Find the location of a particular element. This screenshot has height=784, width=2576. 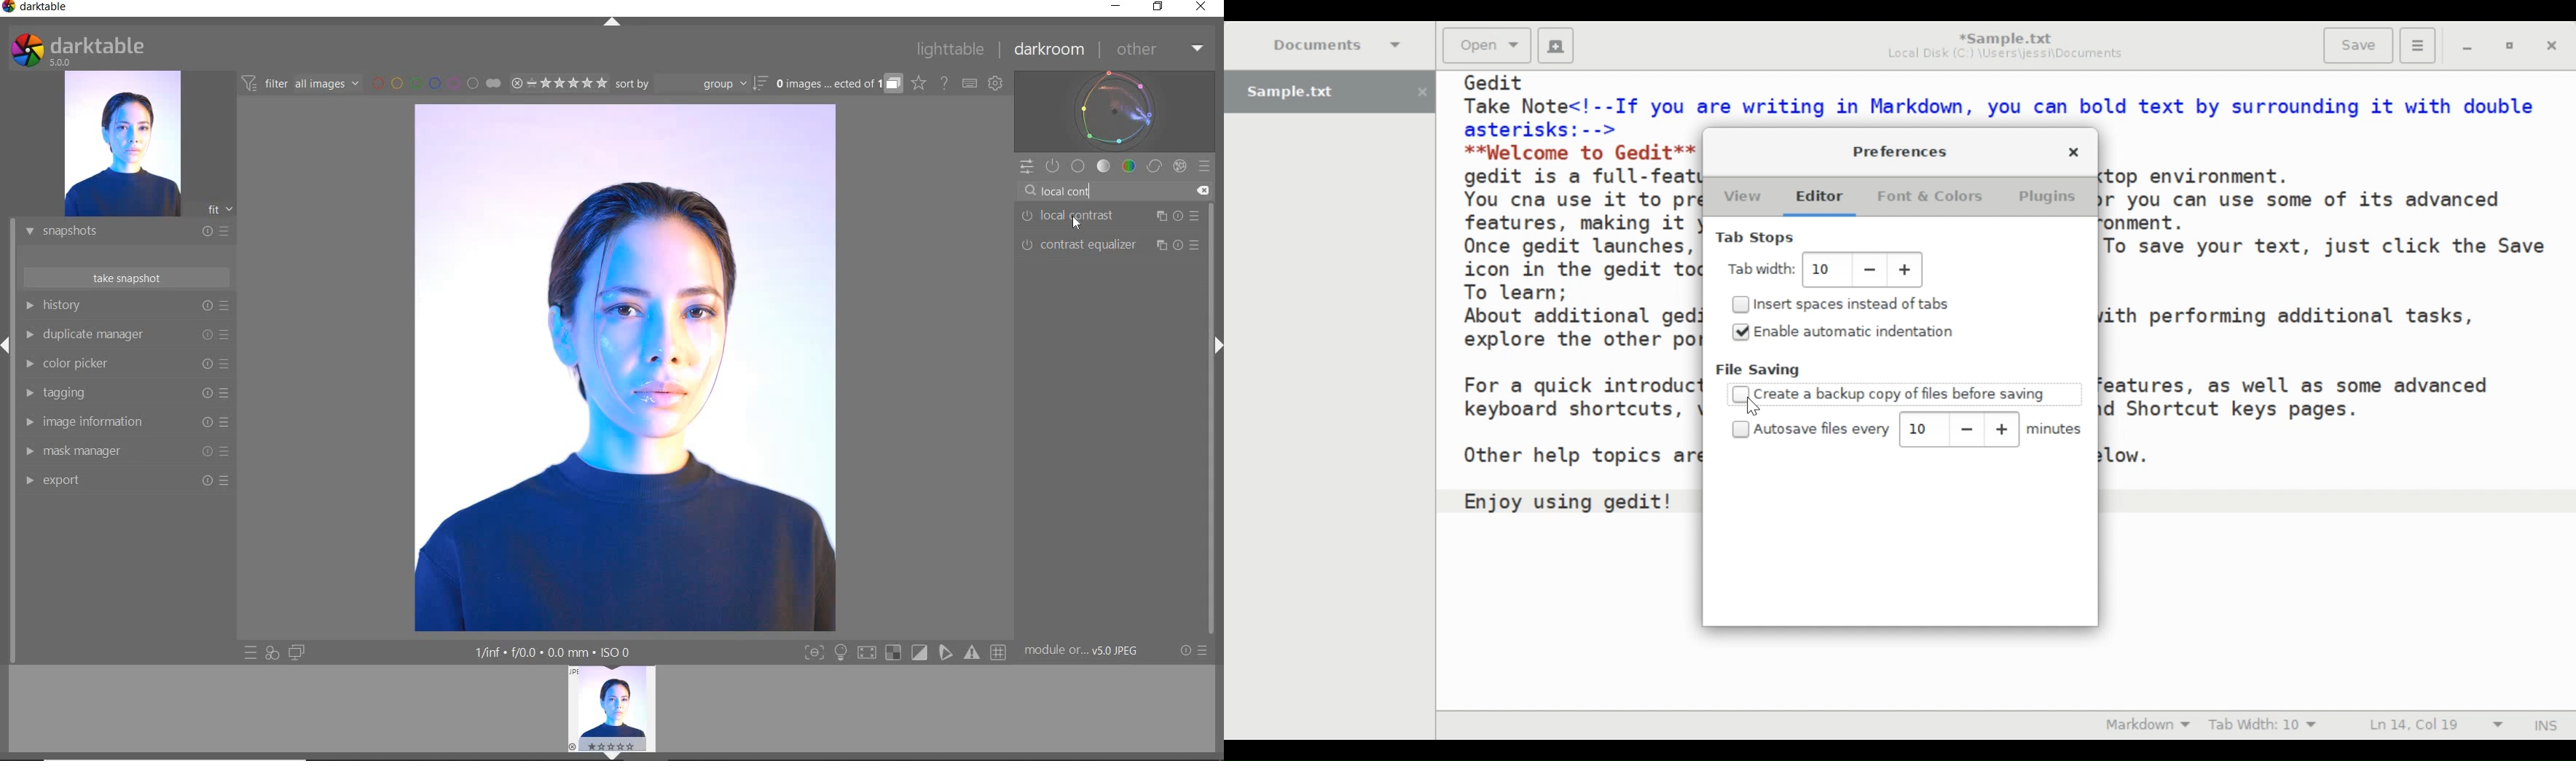

Button is located at coordinates (893, 653).